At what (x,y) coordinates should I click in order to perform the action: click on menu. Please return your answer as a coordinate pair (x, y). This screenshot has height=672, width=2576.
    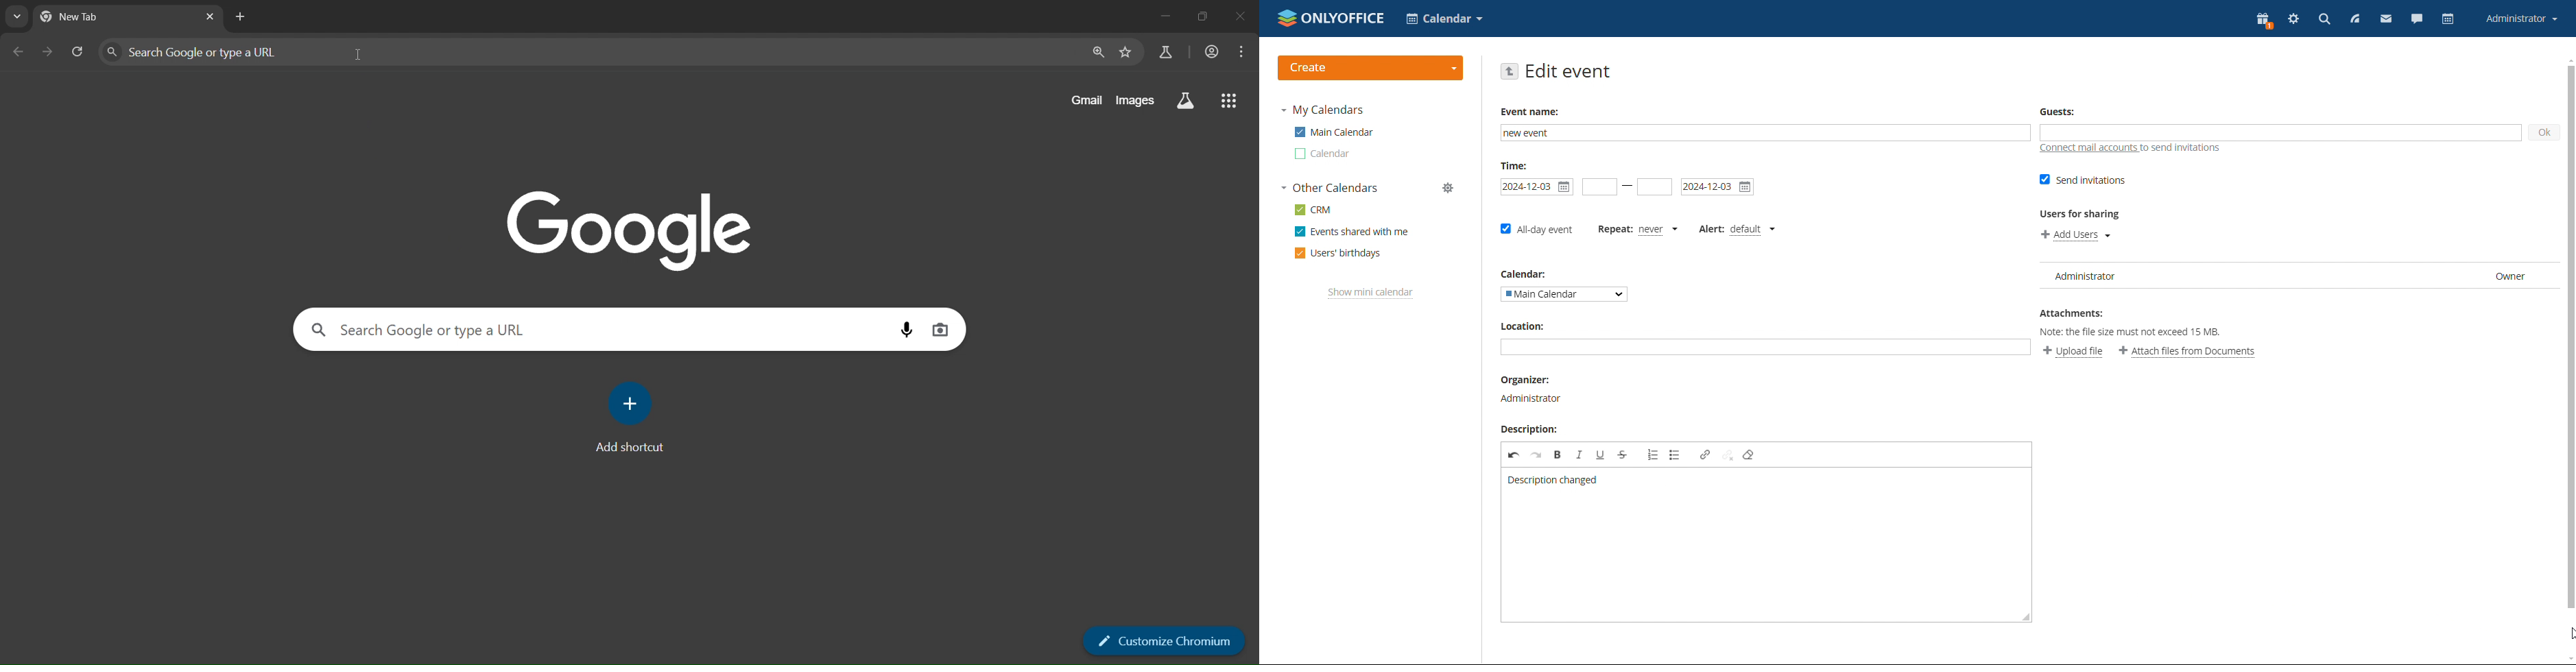
    Looking at the image, I should click on (1245, 50).